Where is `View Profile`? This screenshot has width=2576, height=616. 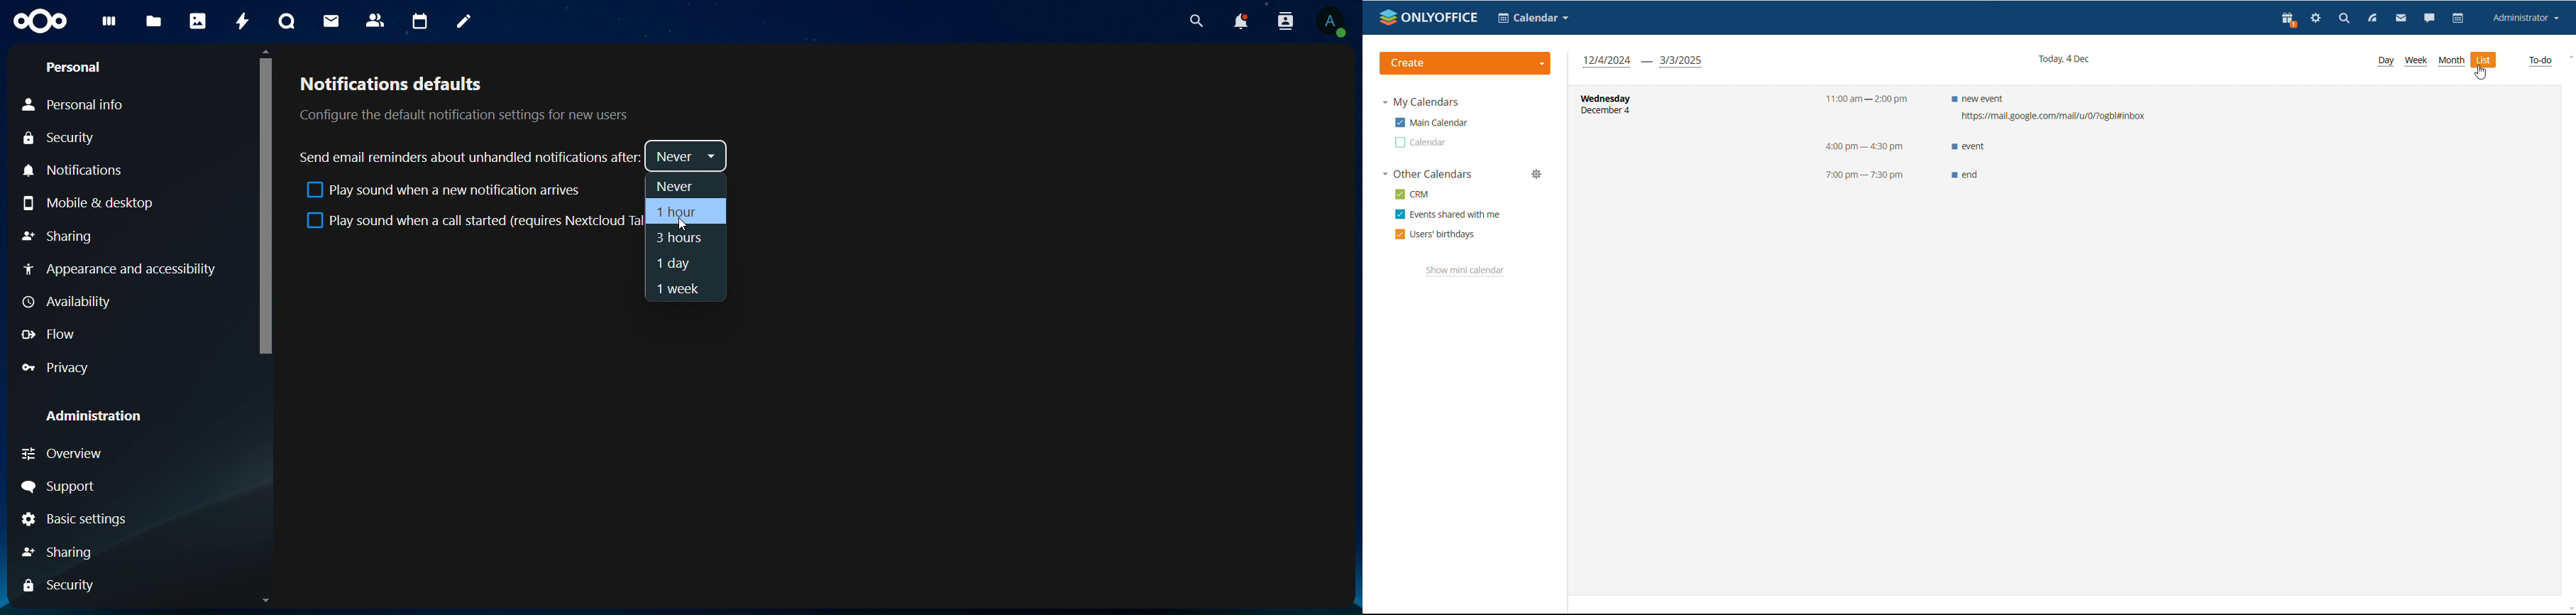
View Profile is located at coordinates (1335, 23).